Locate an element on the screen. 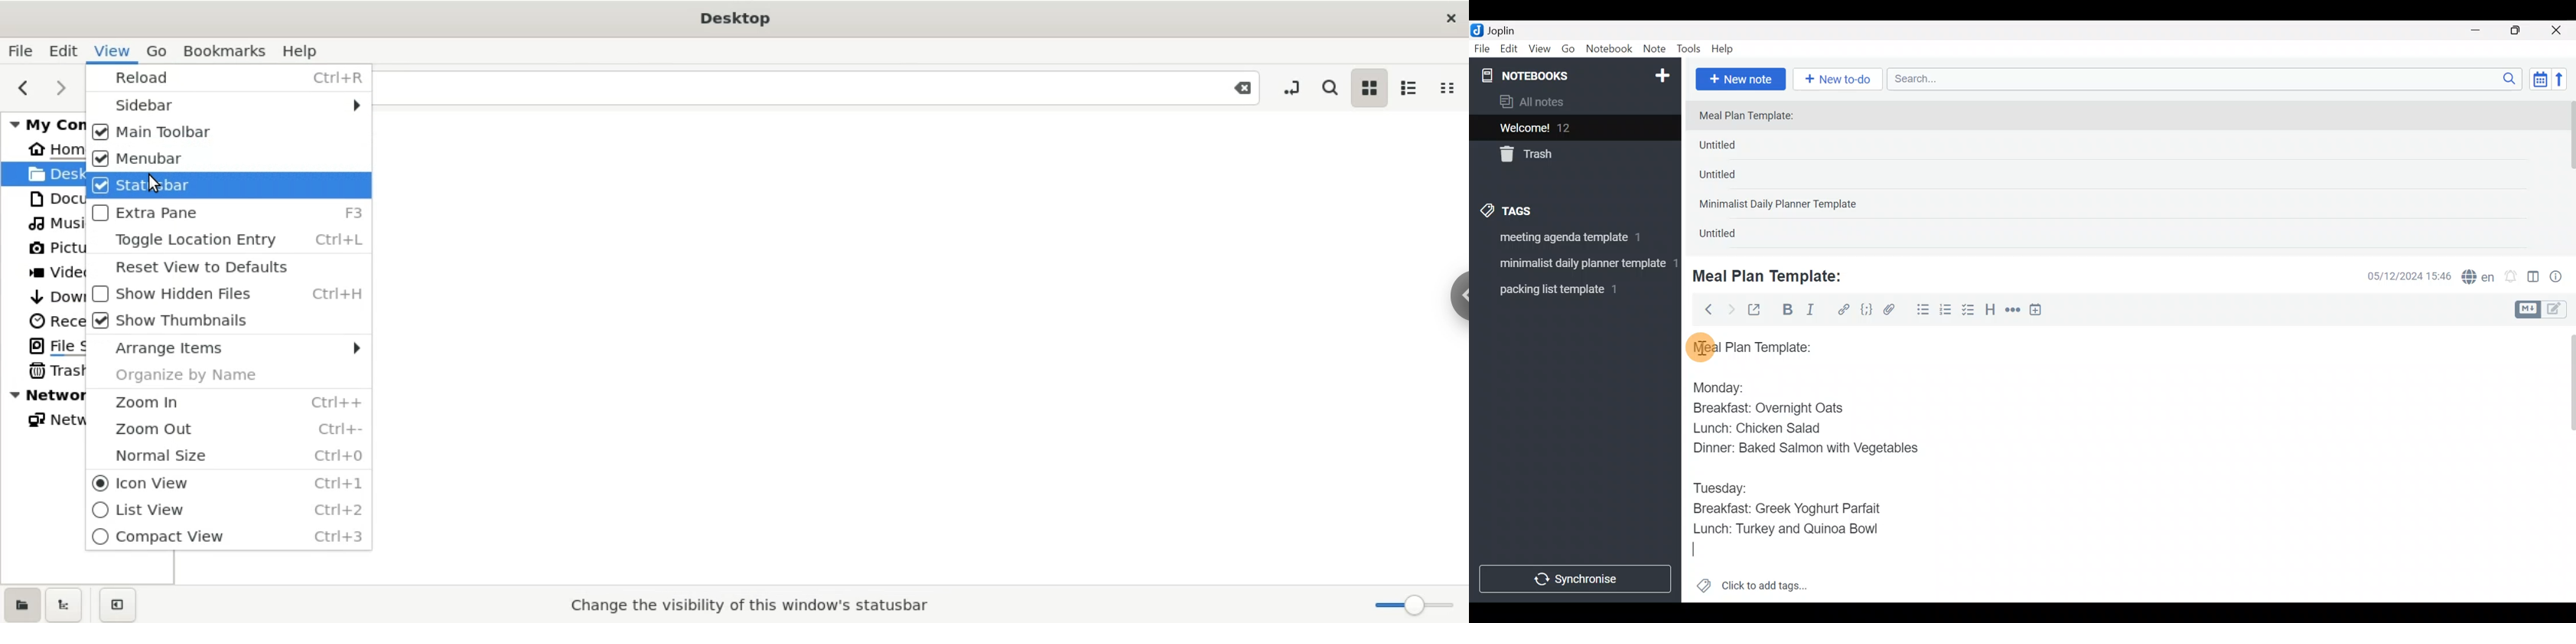 The image size is (2576, 644). Date & time is located at coordinates (2400, 276).